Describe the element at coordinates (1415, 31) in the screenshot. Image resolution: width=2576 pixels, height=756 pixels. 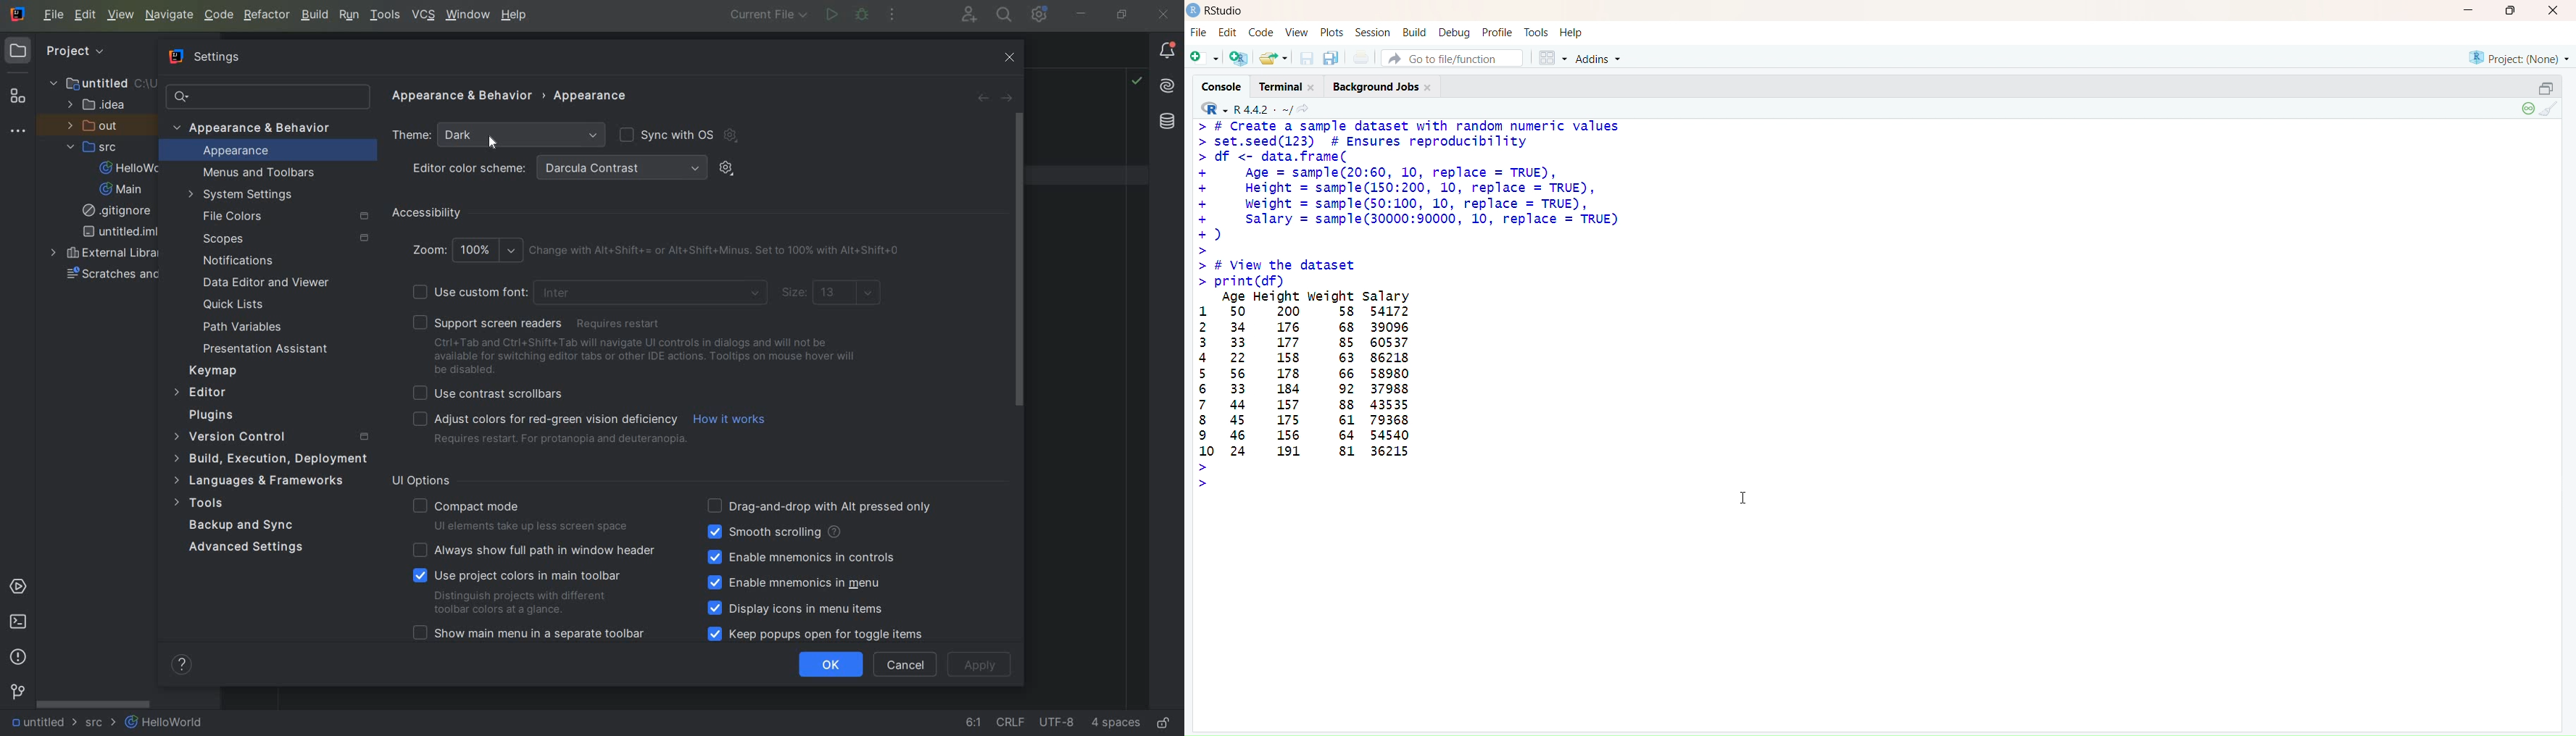
I see `Build` at that location.